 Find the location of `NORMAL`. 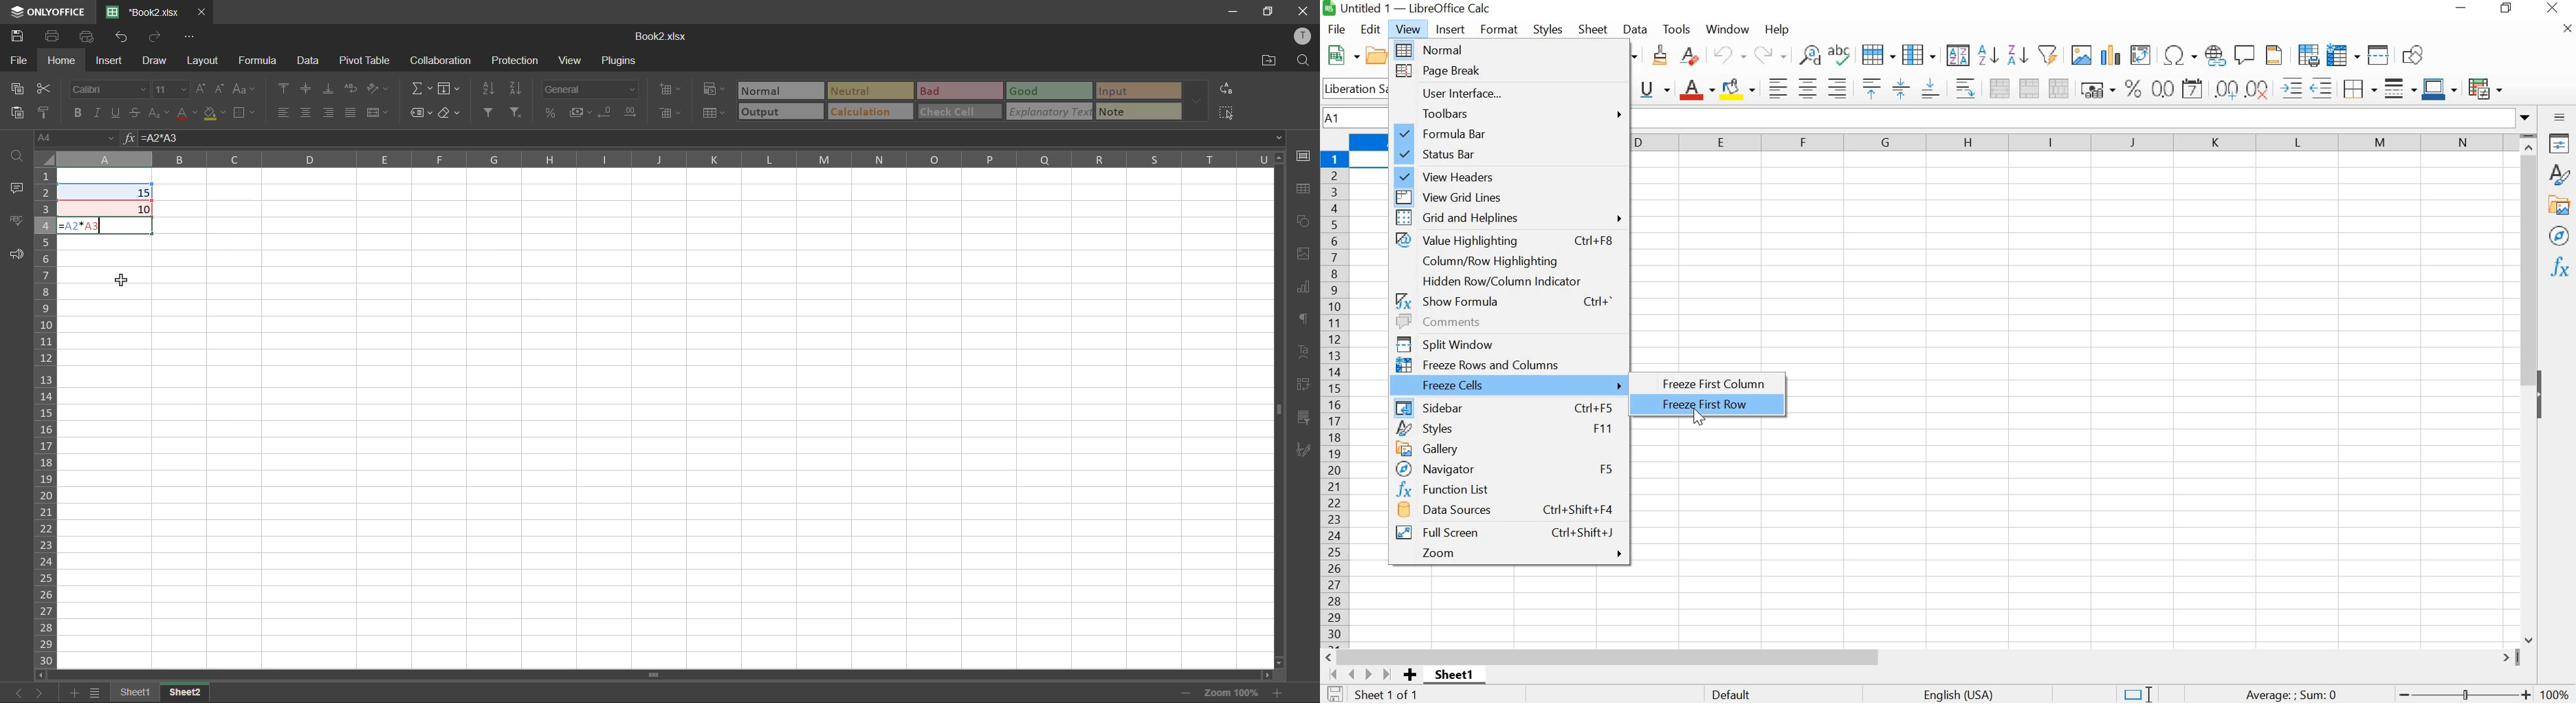

NORMAL is located at coordinates (1512, 50).